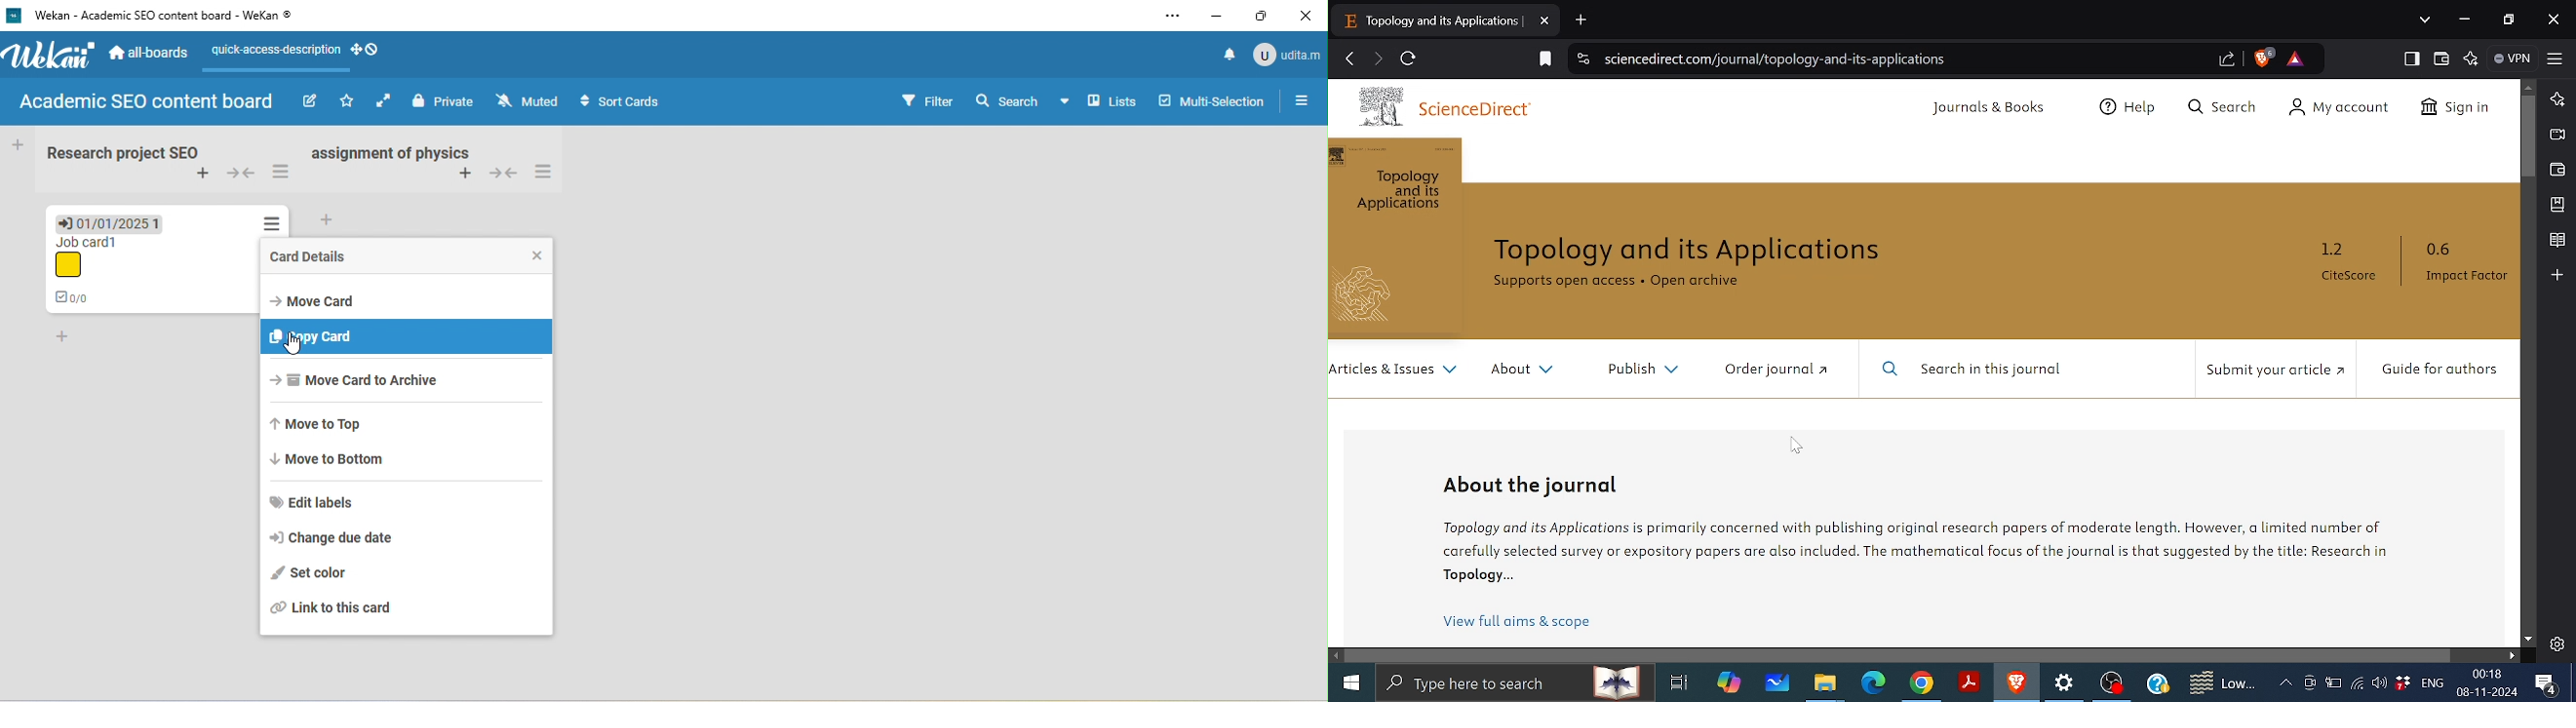 Image resolution: width=2576 pixels, height=728 pixels. Describe the element at coordinates (272, 221) in the screenshot. I see `action` at that location.